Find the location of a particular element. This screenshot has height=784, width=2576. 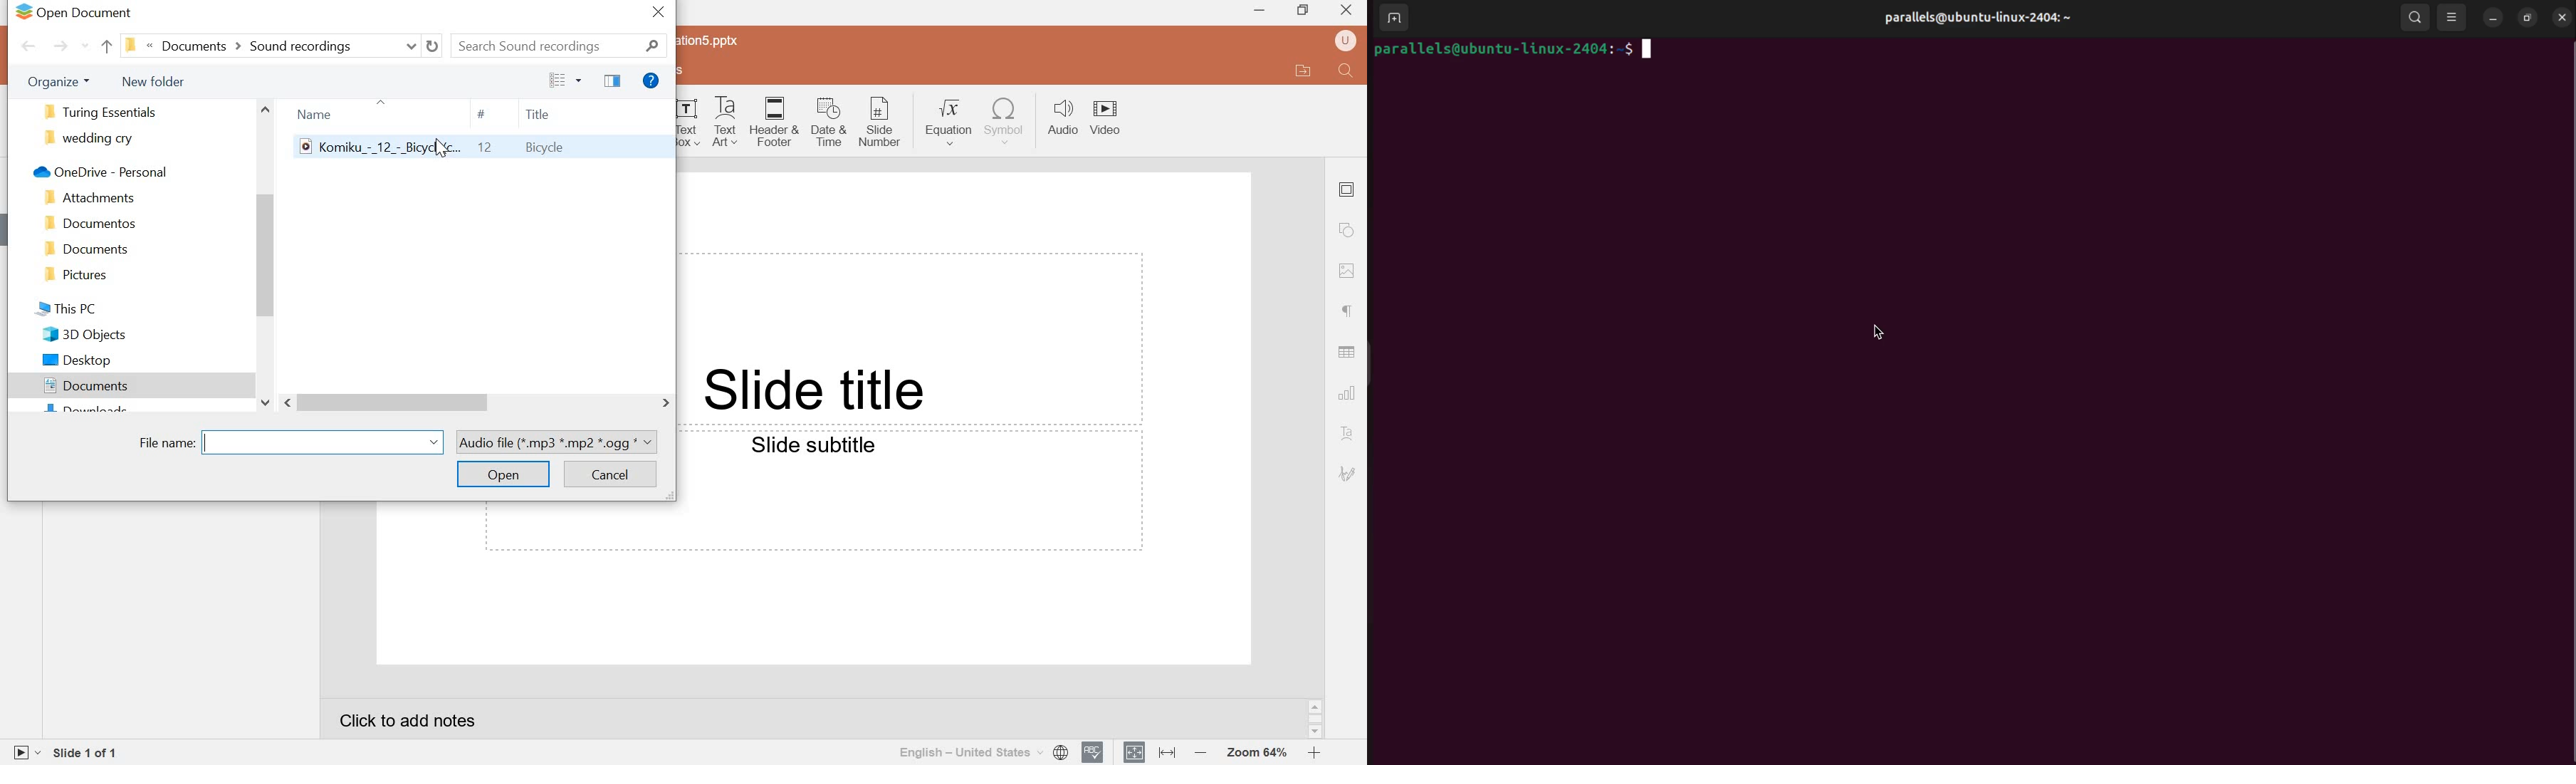

this pc is located at coordinates (66, 310).